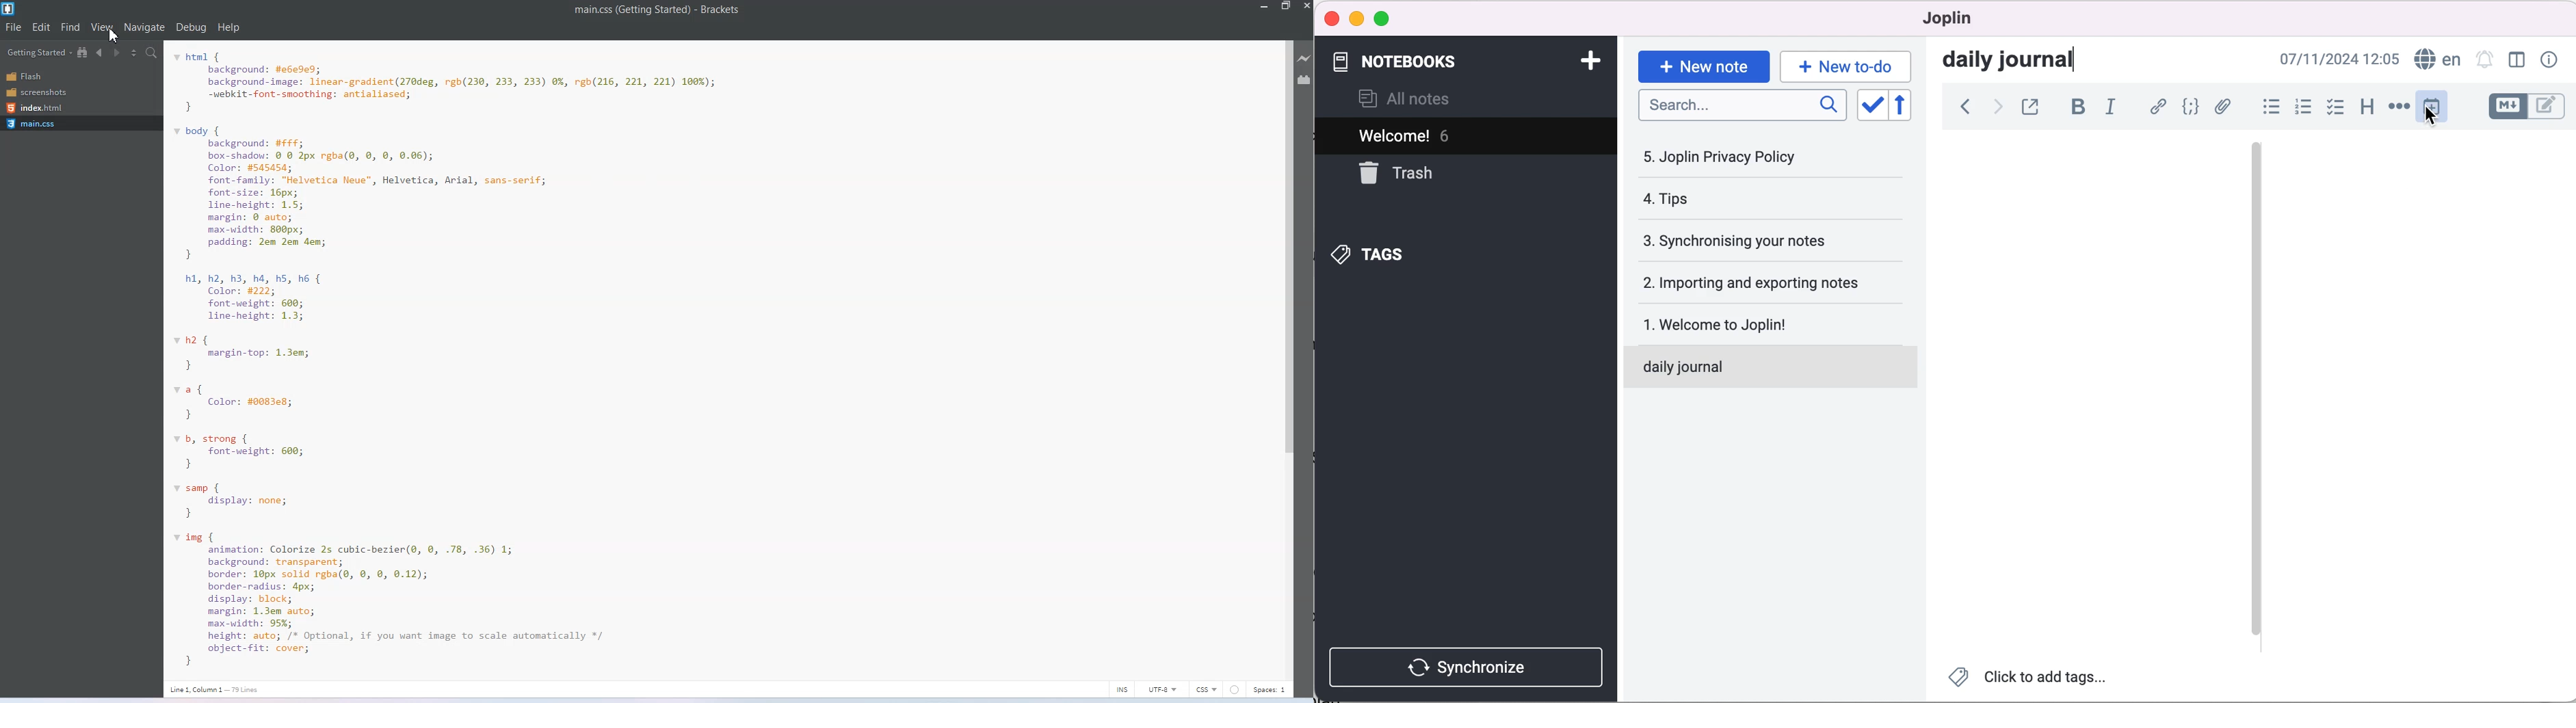 This screenshot has width=2576, height=728. Describe the element at coordinates (72, 28) in the screenshot. I see `Find` at that location.